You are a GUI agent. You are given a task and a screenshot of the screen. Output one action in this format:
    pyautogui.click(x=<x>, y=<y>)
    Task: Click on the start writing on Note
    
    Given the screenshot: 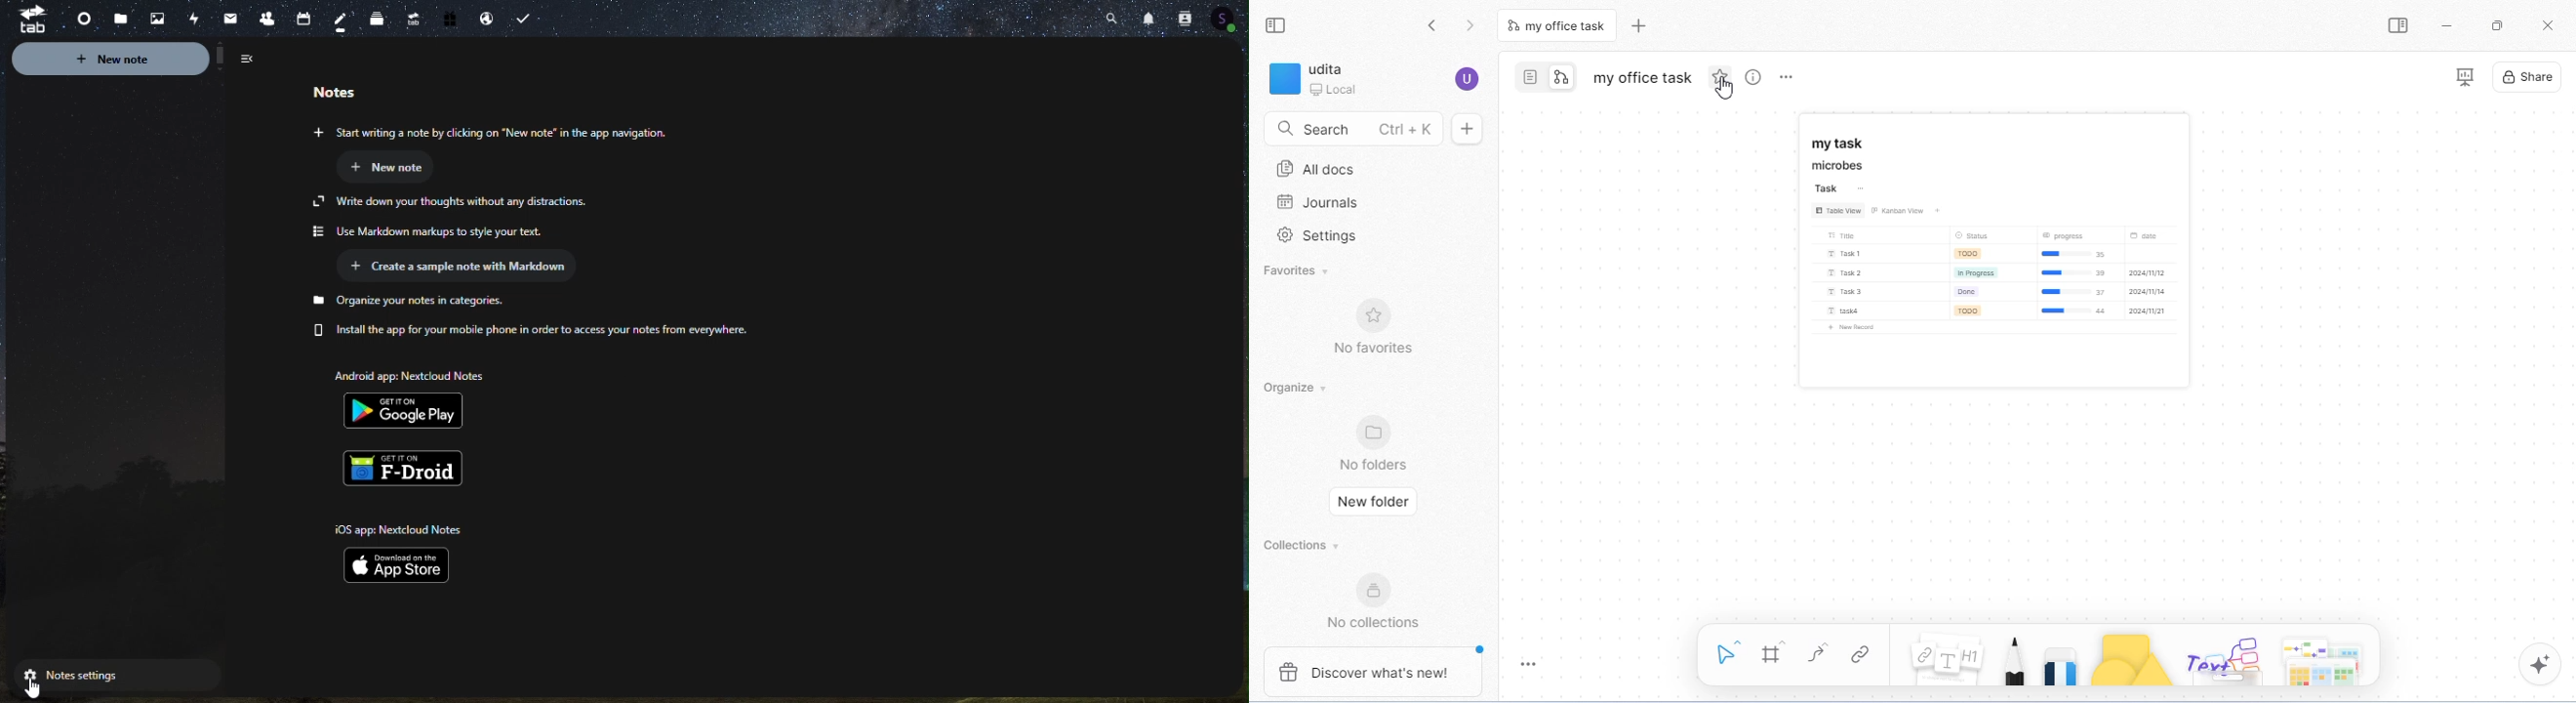 What is the action you would take?
    pyautogui.click(x=500, y=130)
    